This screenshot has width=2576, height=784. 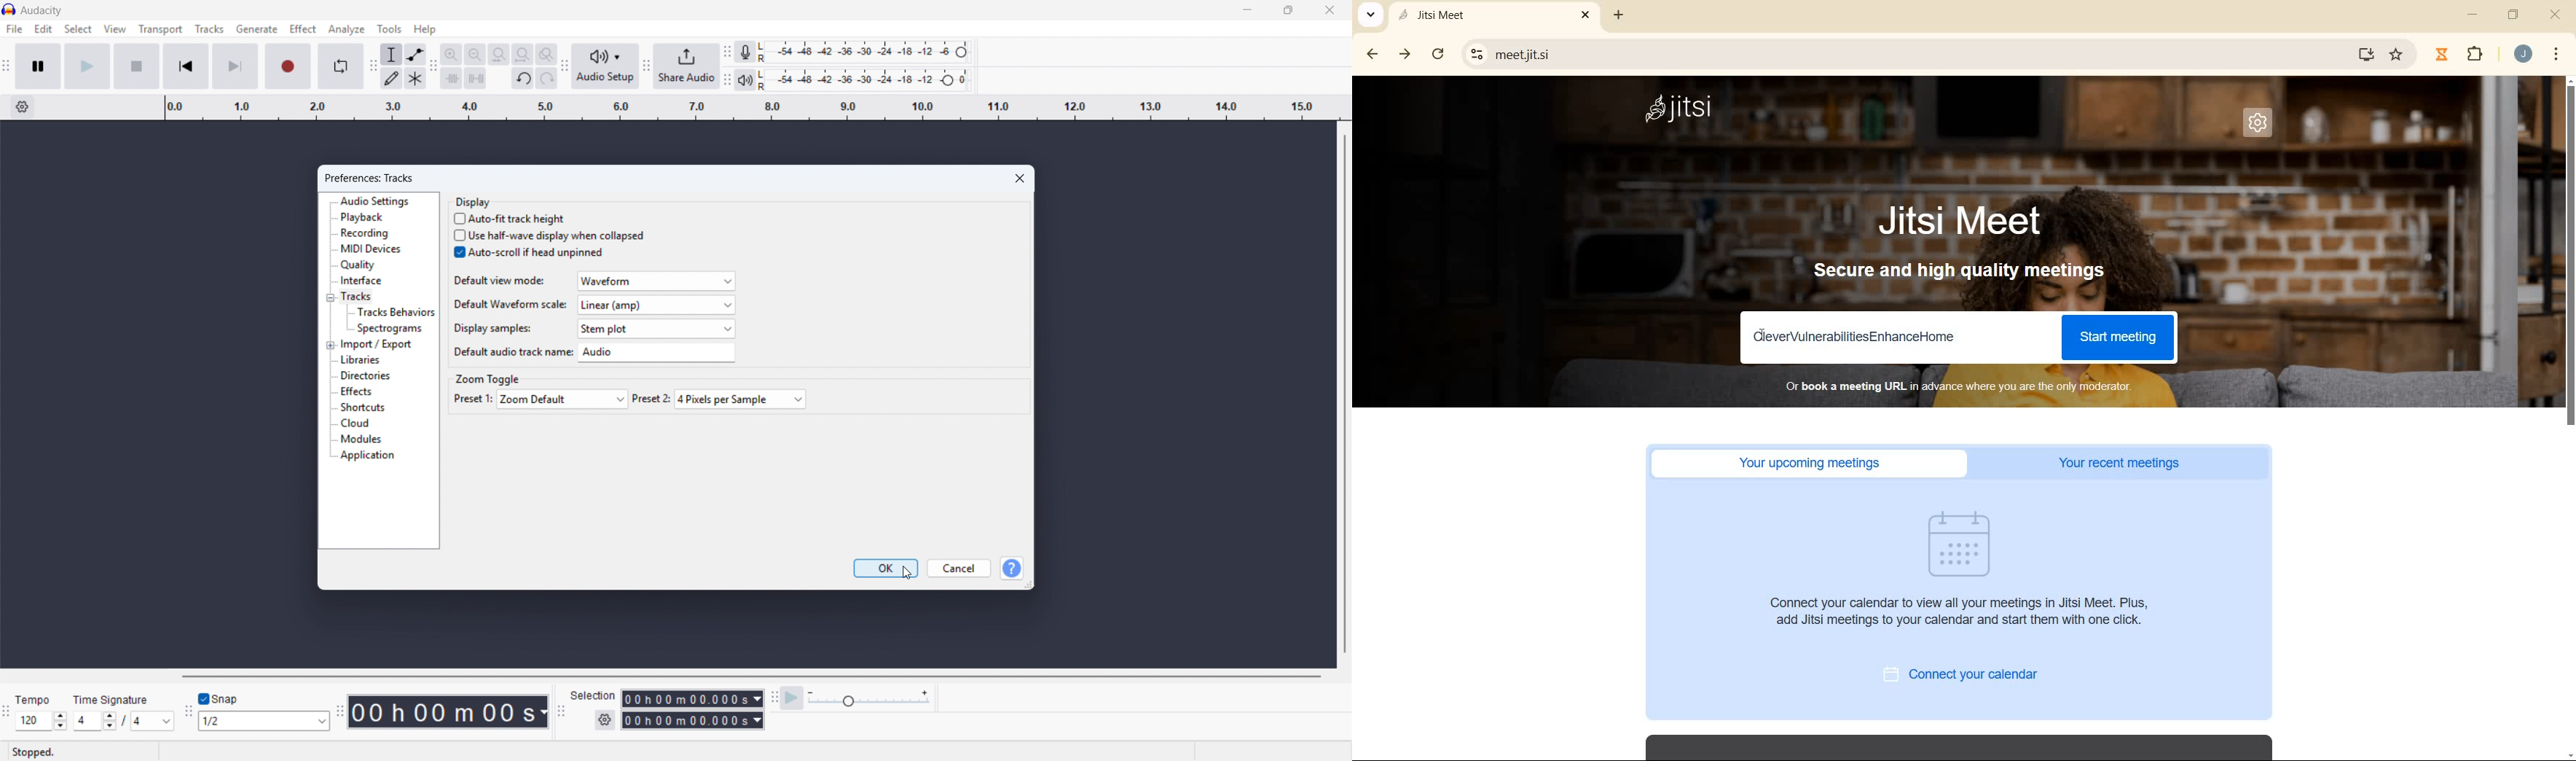 I want to click on set preset 2, so click(x=720, y=400).